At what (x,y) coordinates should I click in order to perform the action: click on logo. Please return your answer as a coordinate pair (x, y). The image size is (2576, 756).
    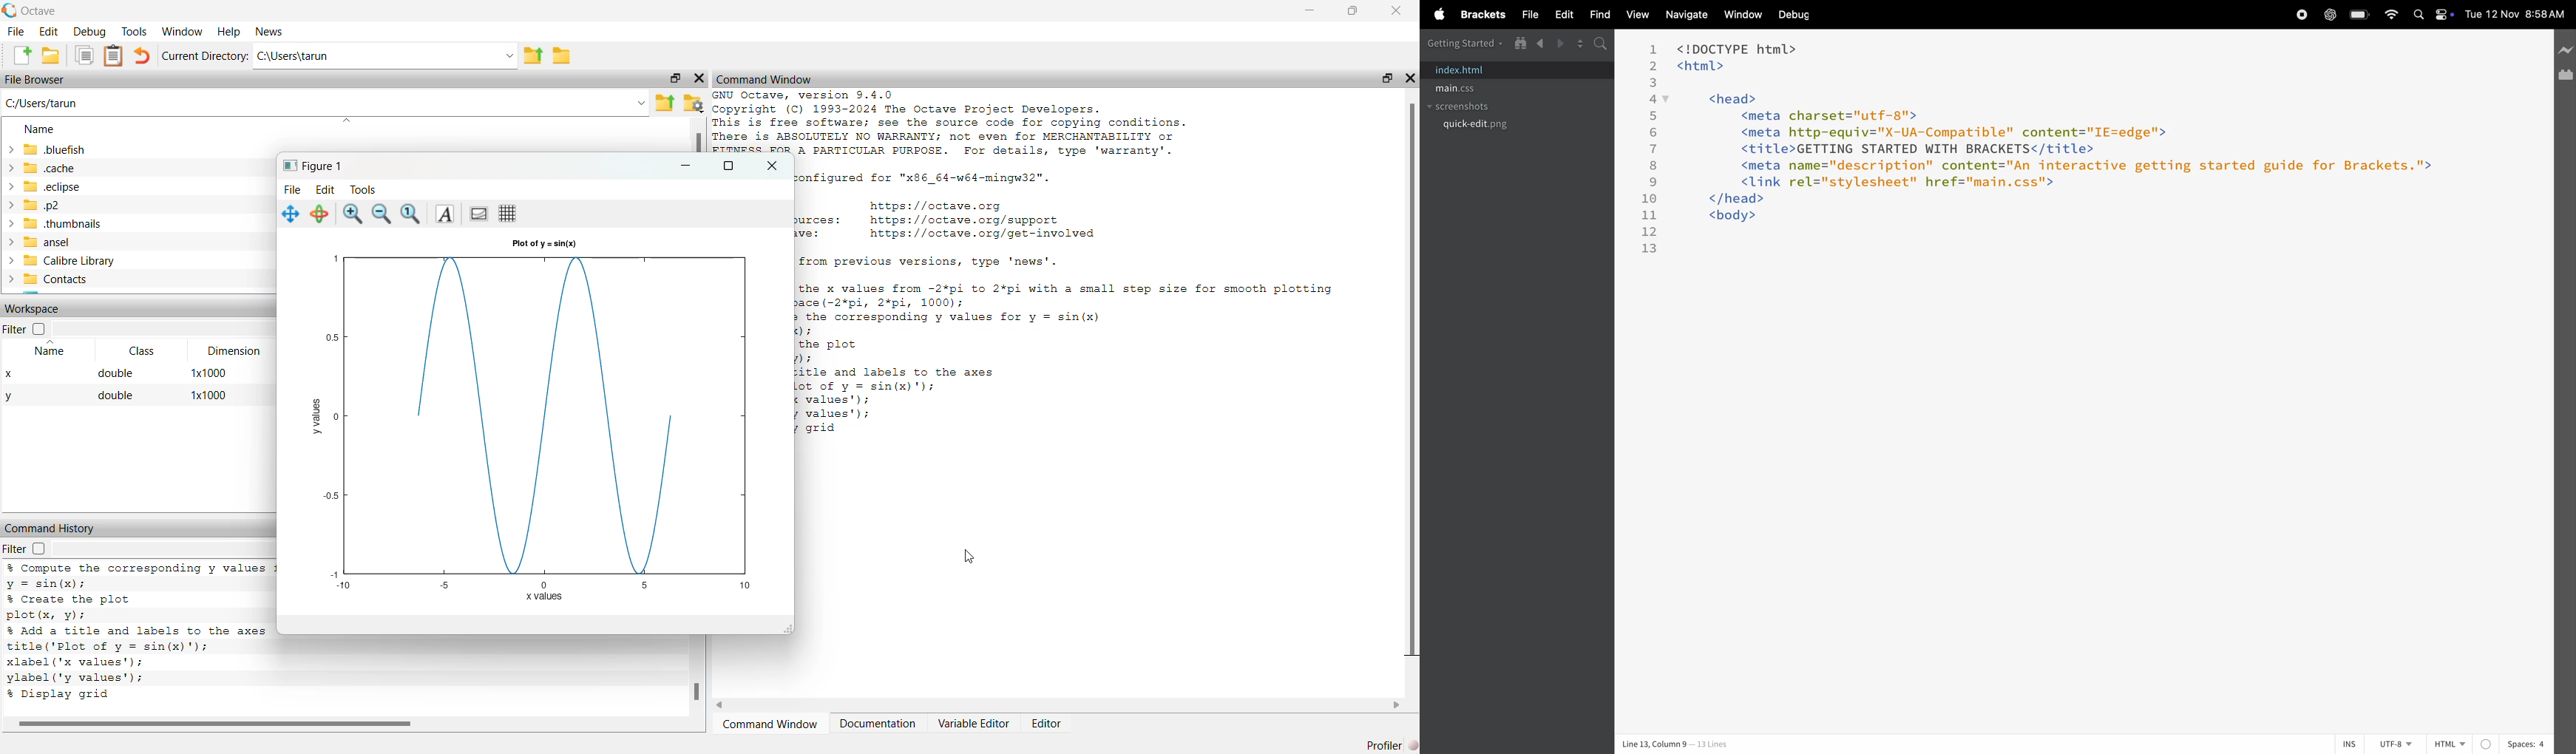
    Looking at the image, I should click on (9, 10).